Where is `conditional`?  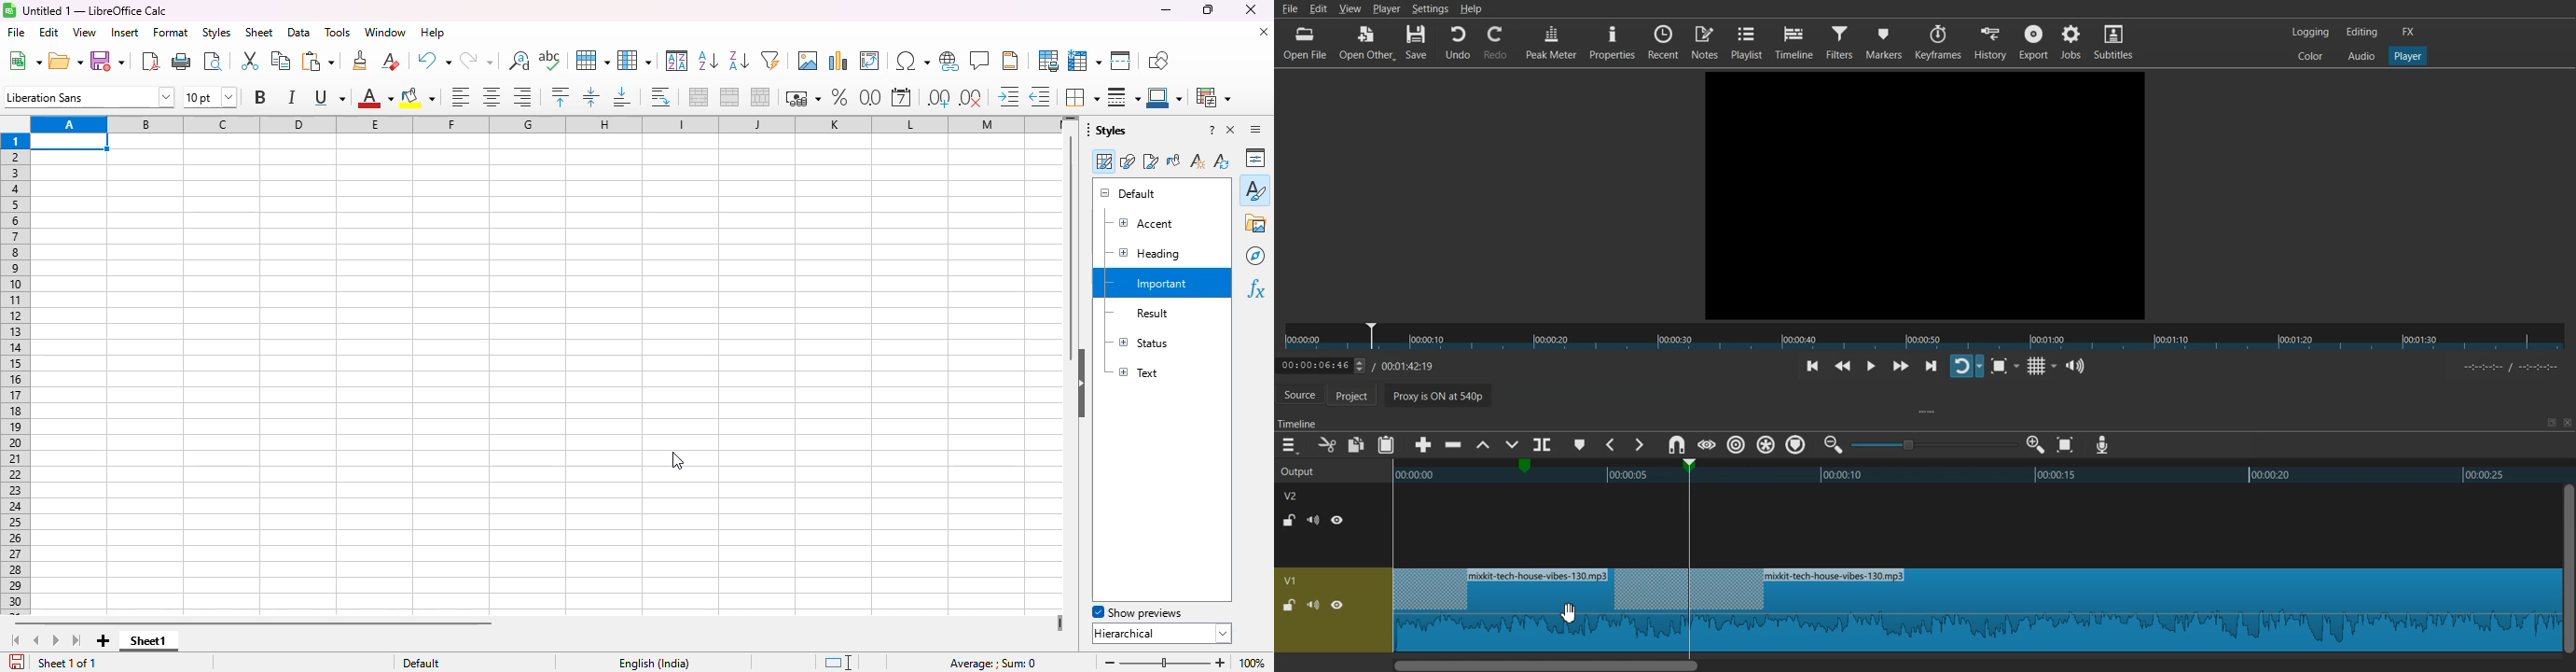 conditional is located at coordinates (1214, 97).